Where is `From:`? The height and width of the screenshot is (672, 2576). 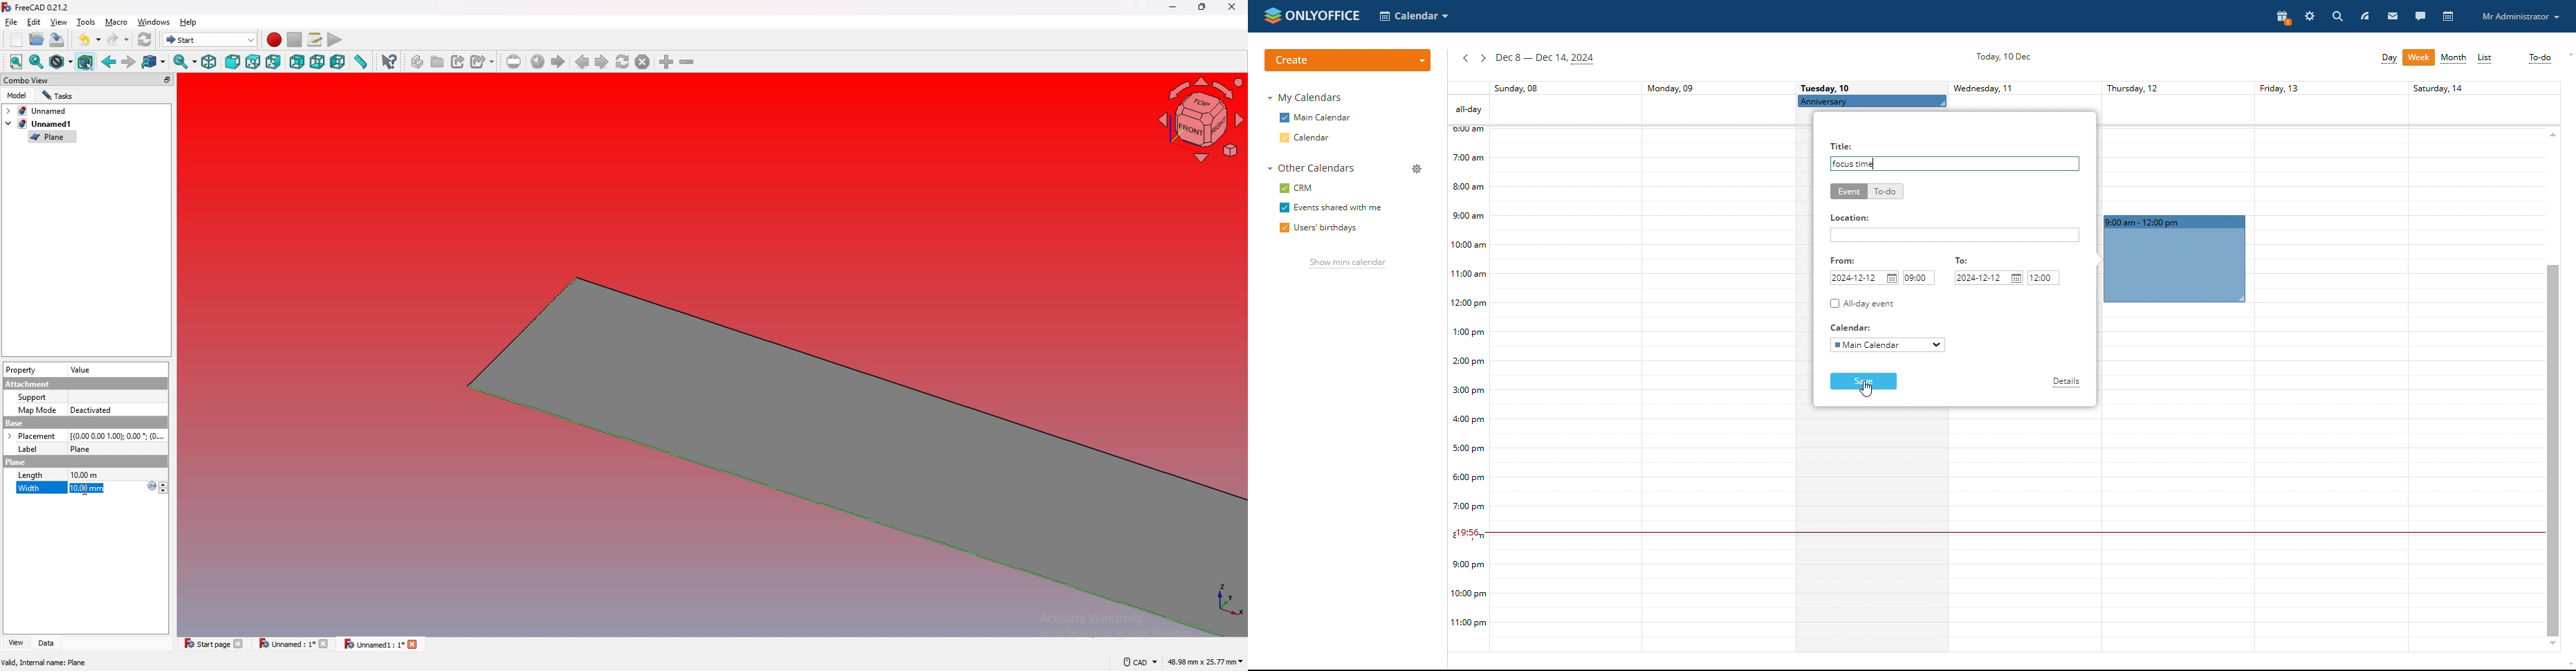 From: is located at coordinates (1846, 261).